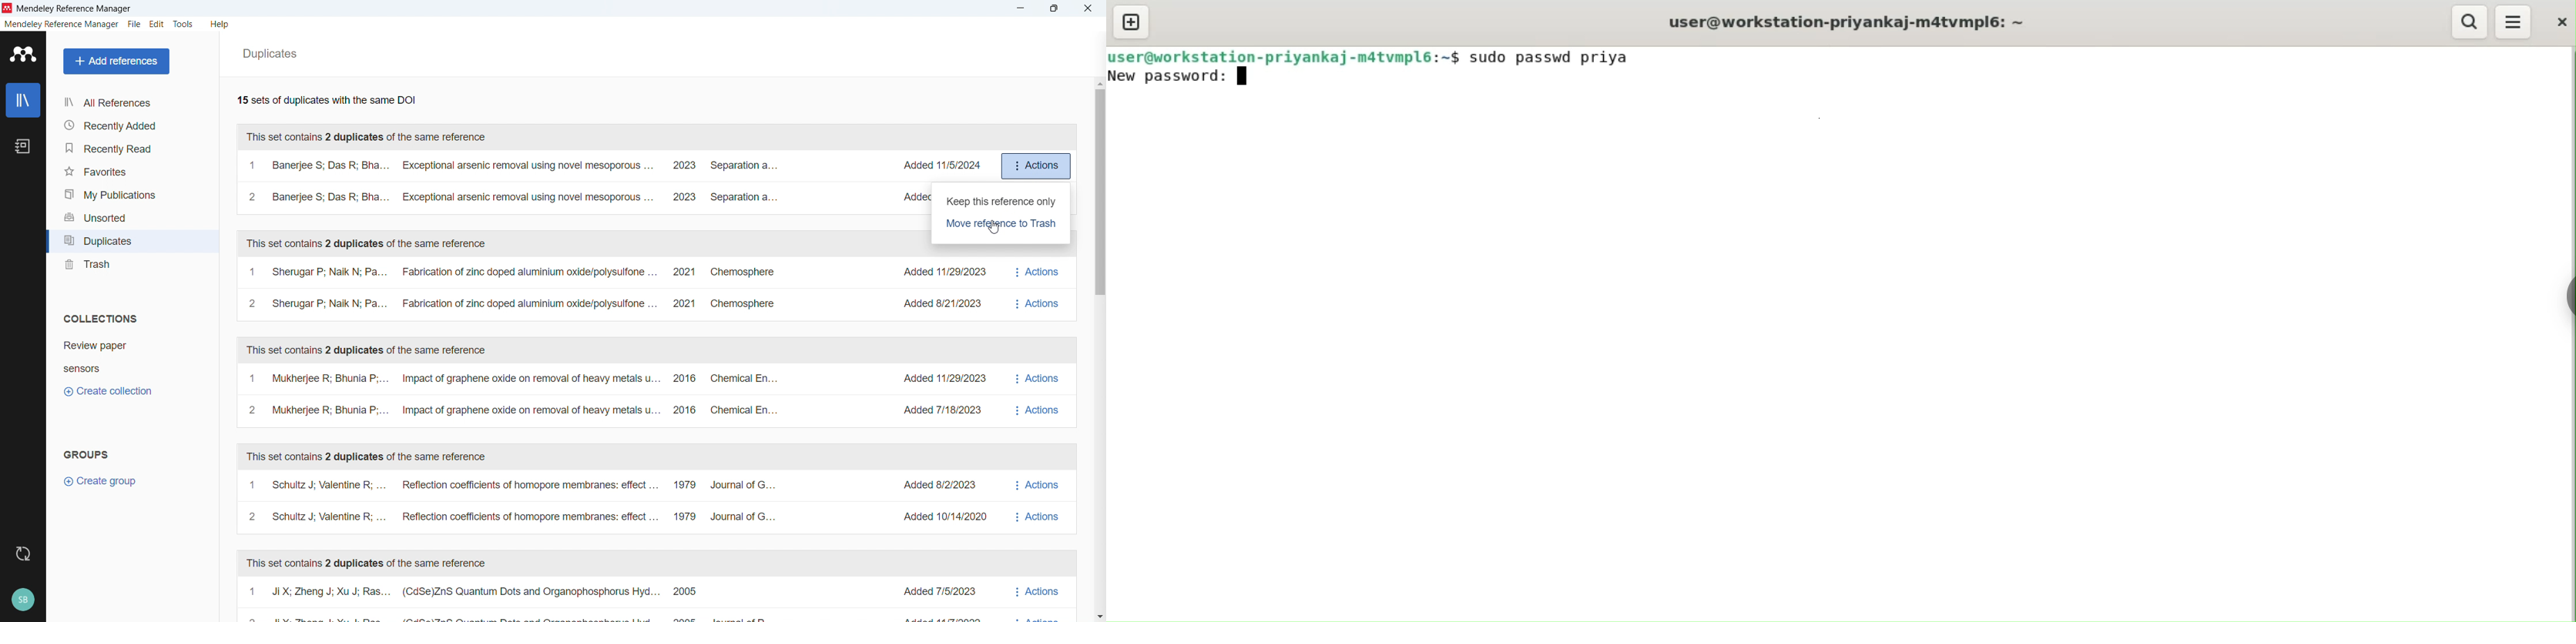 Image resolution: width=2576 pixels, height=644 pixels. I want to click on Vertical scroll bar, so click(1101, 191).